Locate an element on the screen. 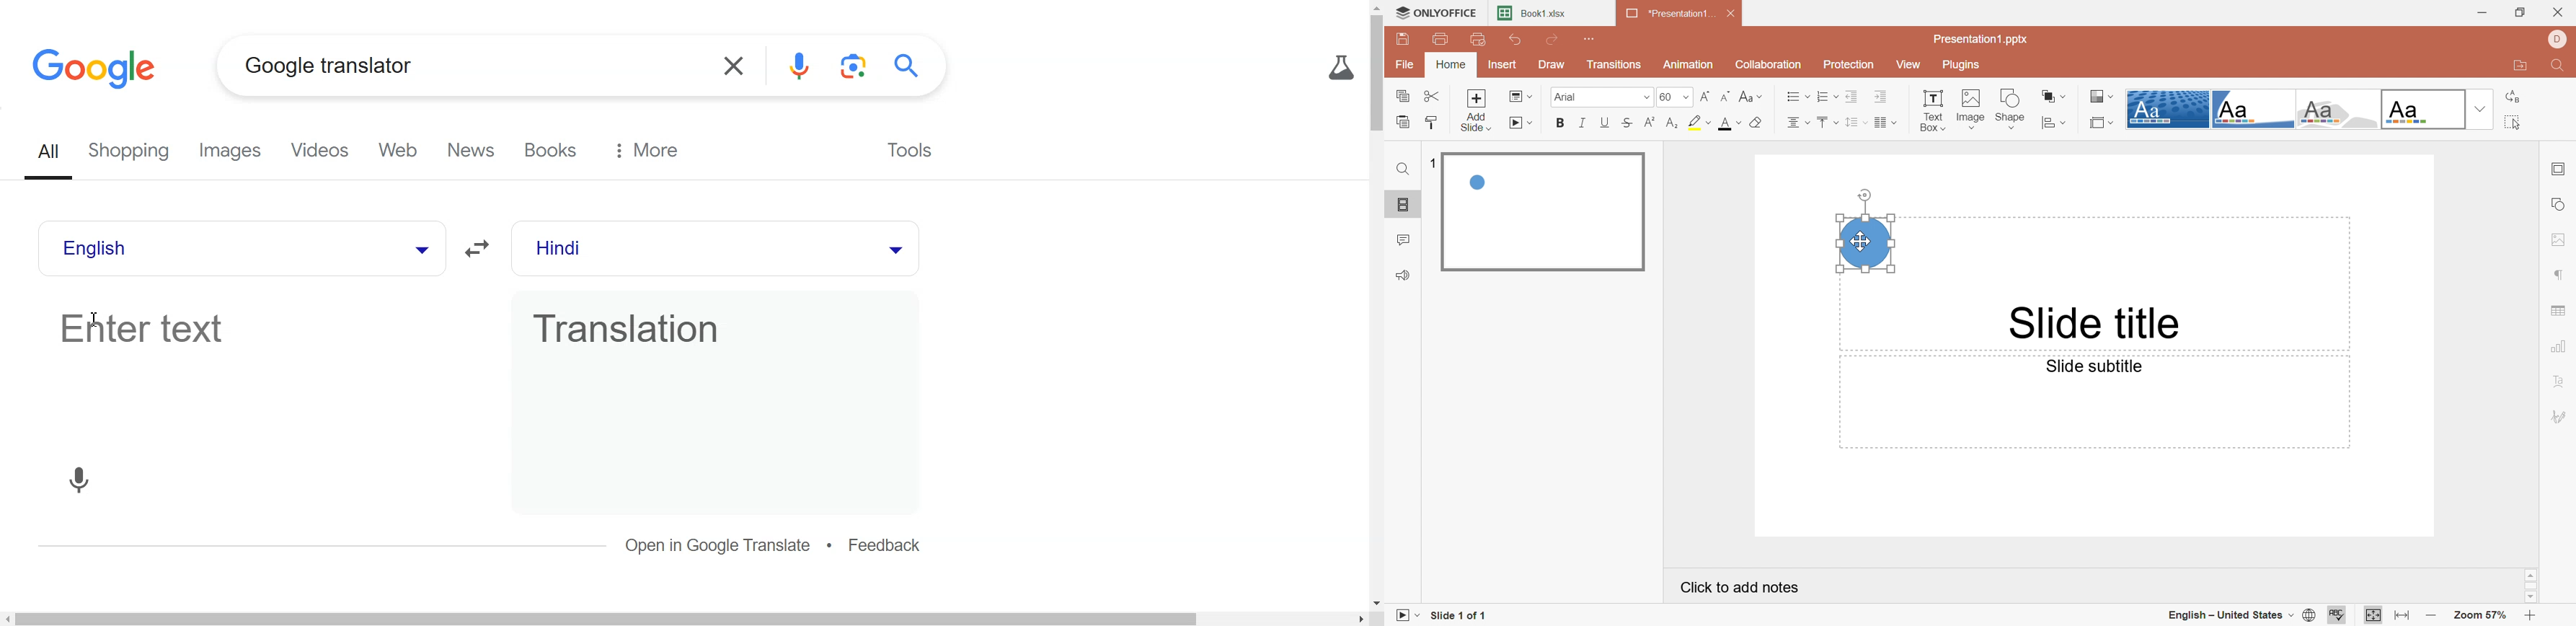 This screenshot has width=2576, height=644. Swap language is located at coordinates (481, 249).